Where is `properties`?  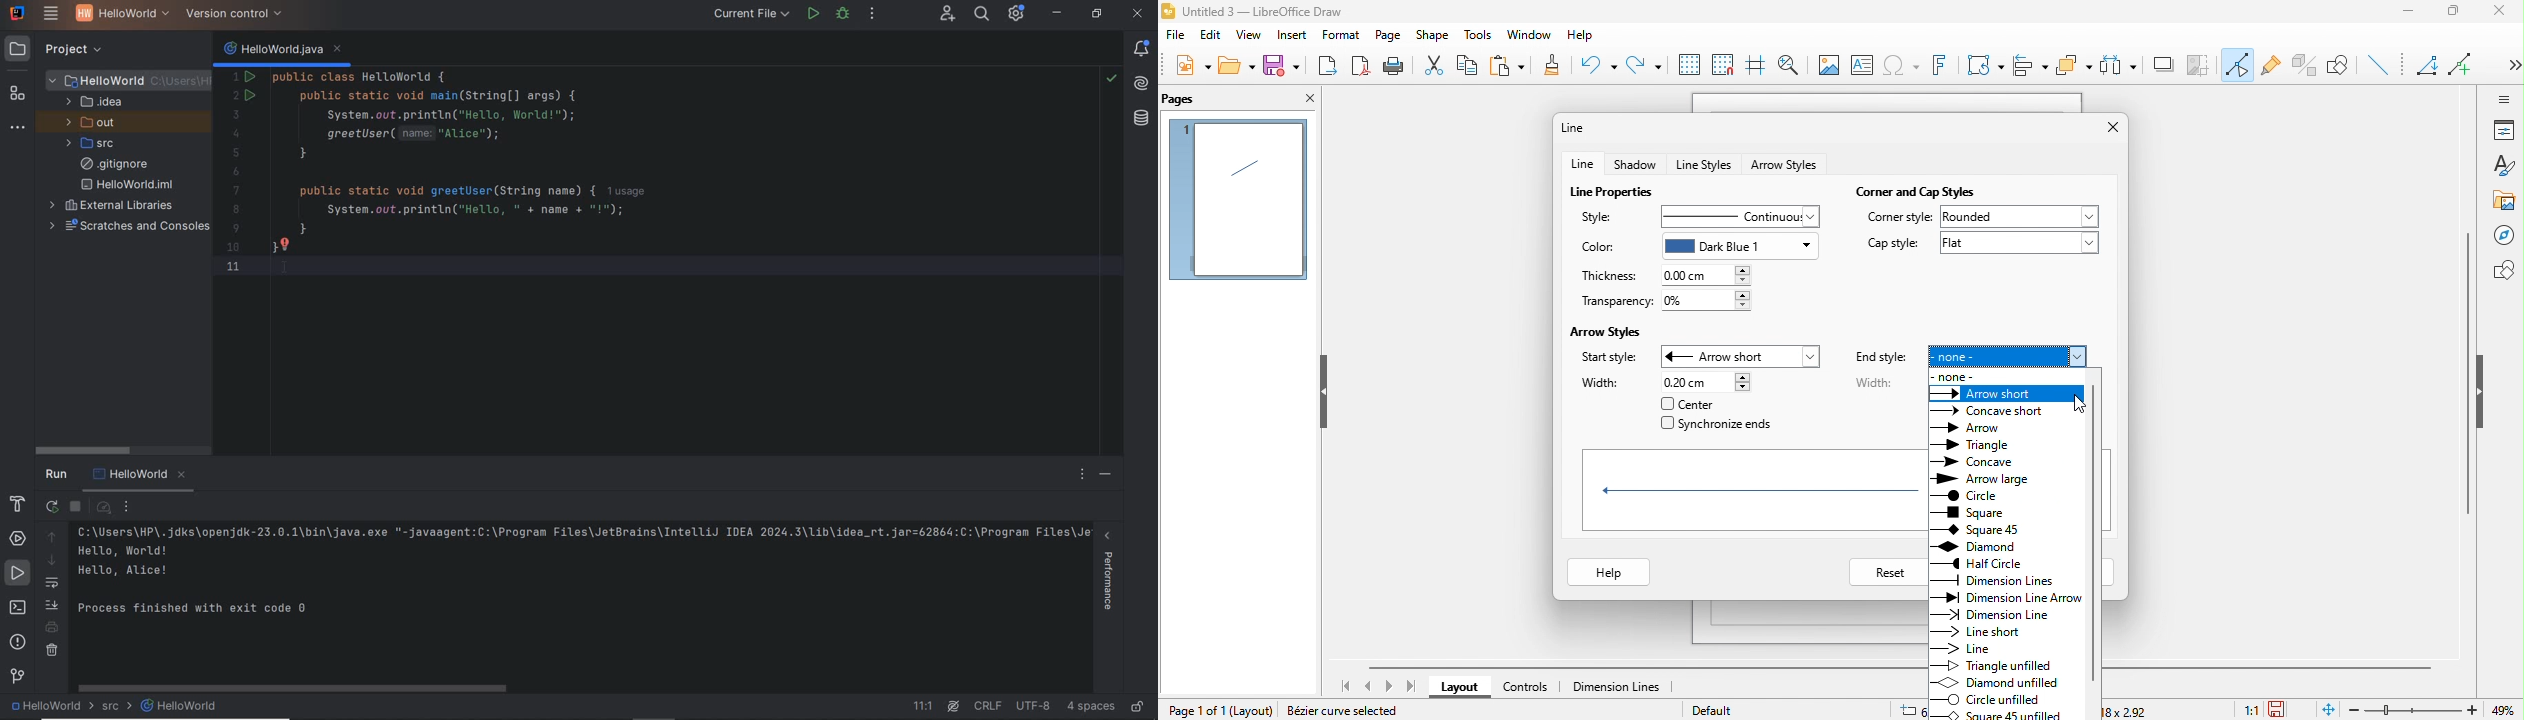
properties is located at coordinates (2504, 130).